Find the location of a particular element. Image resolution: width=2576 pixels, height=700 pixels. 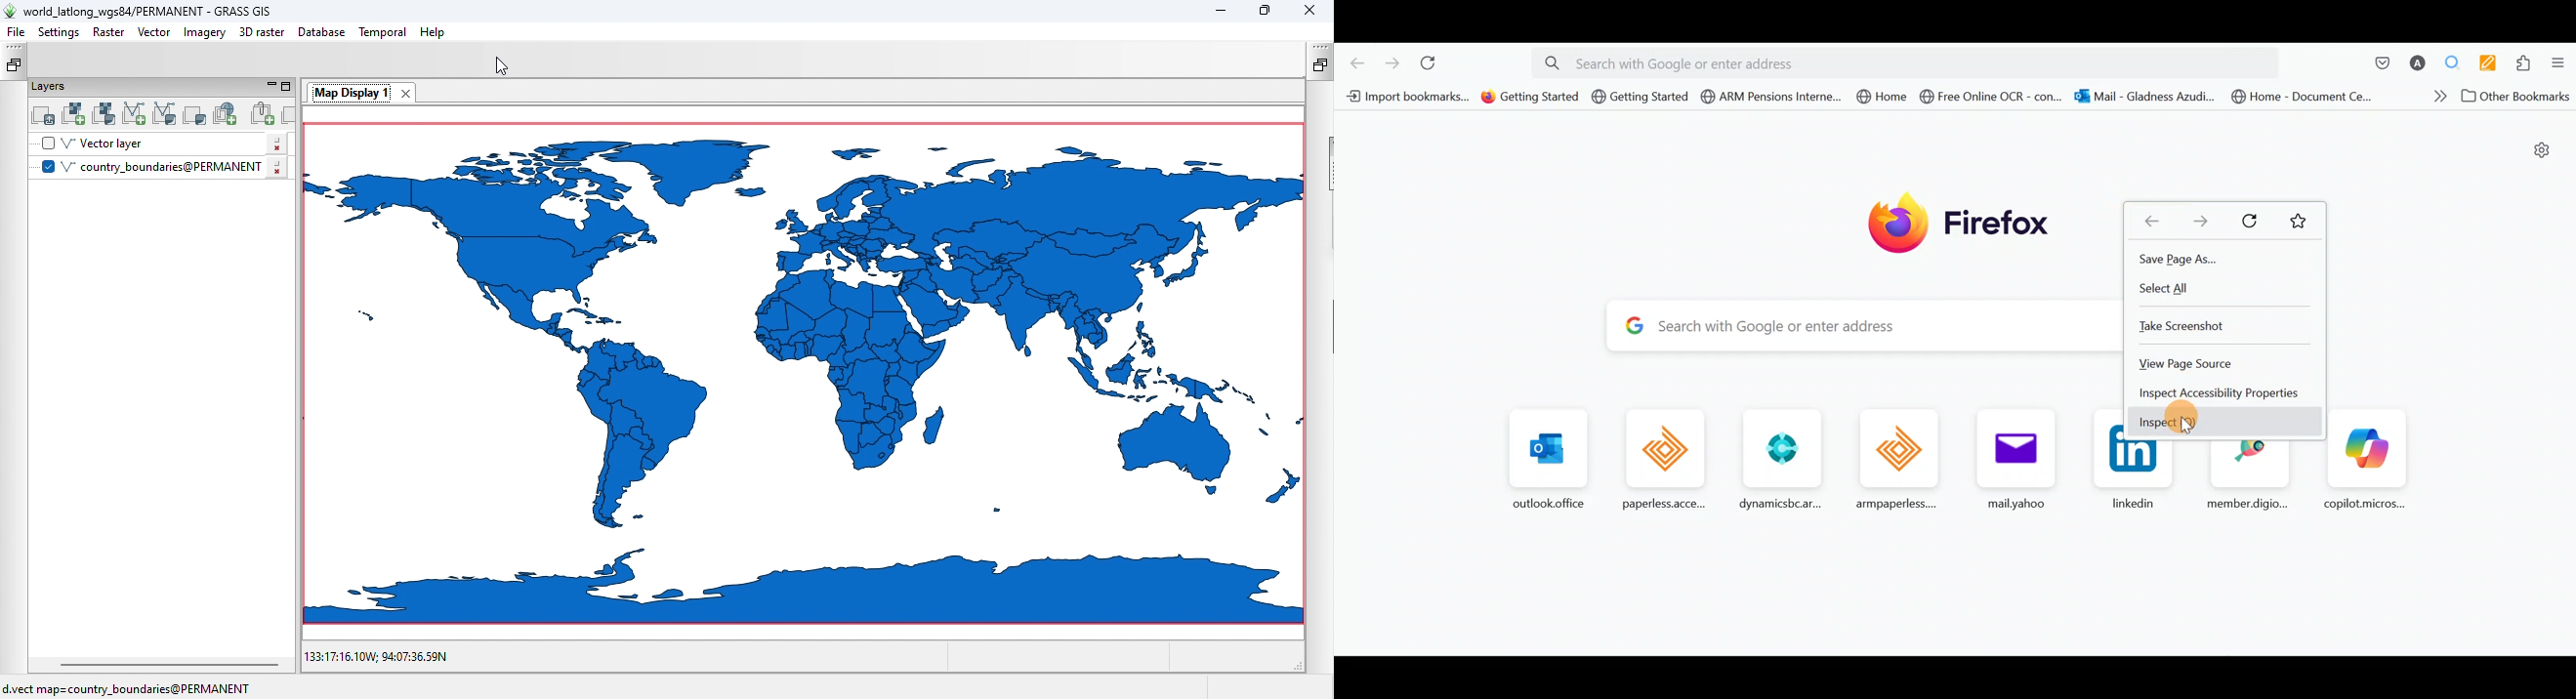

Go back one page is located at coordinates (1353, 62).